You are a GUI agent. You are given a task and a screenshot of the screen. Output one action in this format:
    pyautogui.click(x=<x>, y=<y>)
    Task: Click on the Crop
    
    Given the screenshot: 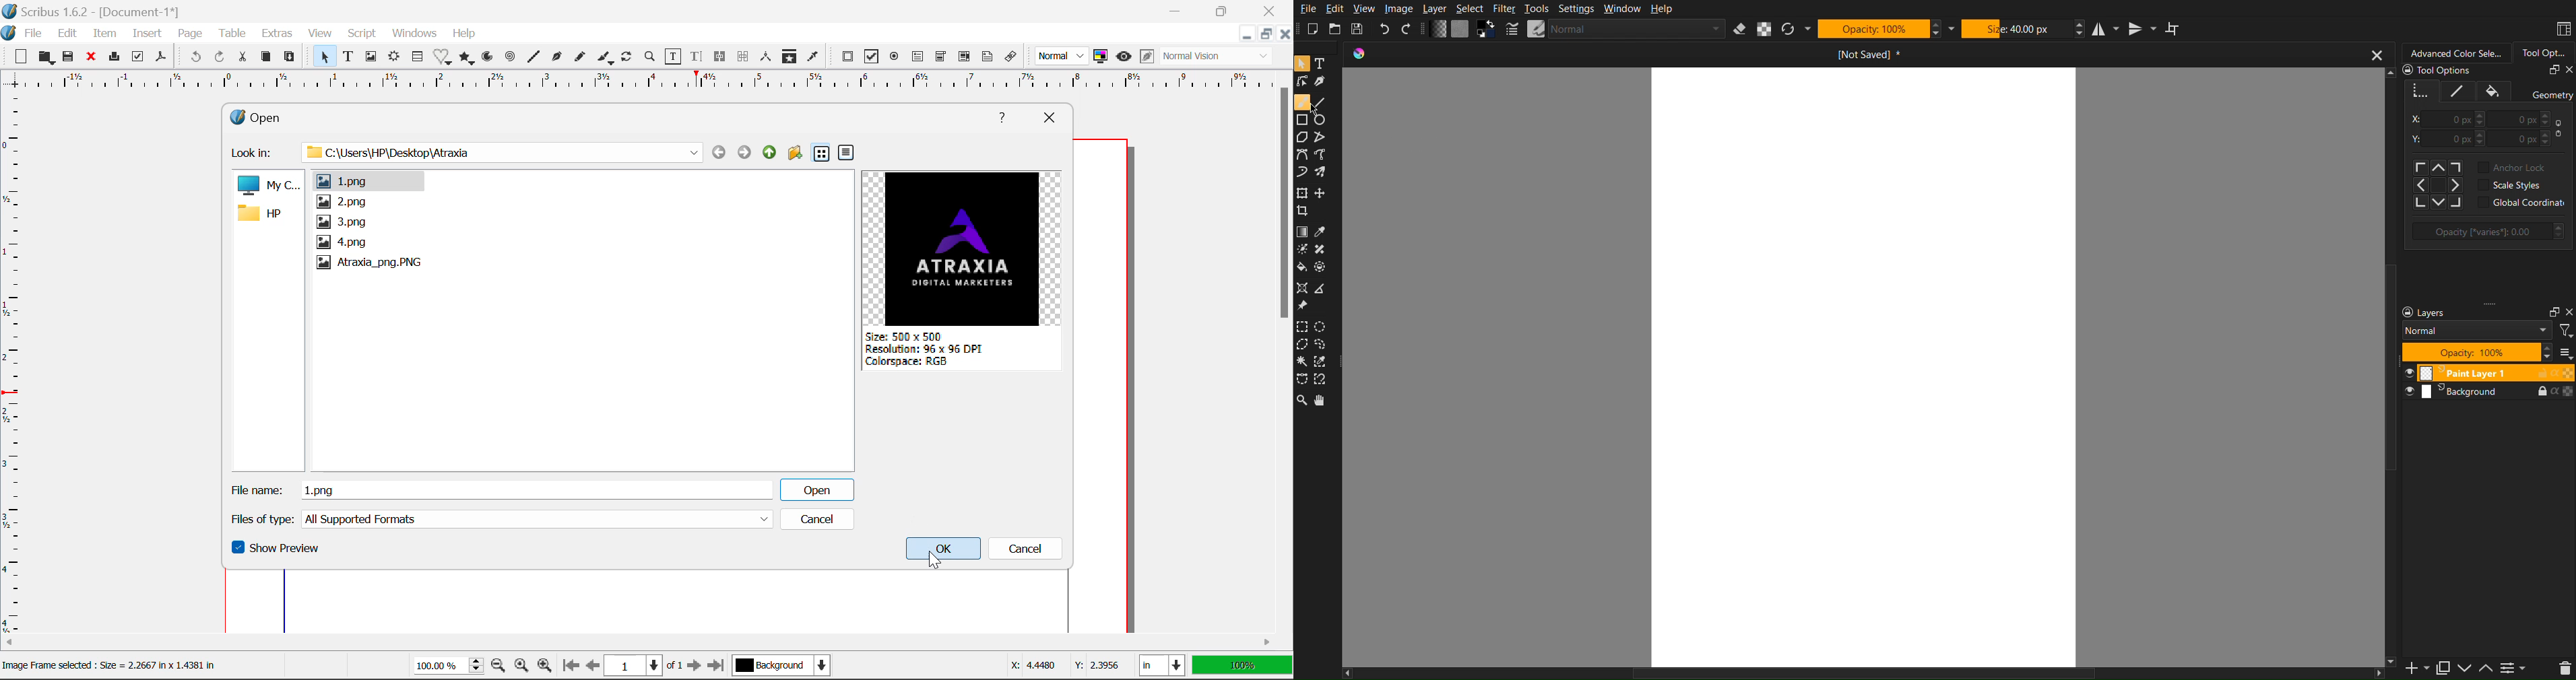 What is the action you would take?
    pyautogui.click(x=1304, y=211)
    